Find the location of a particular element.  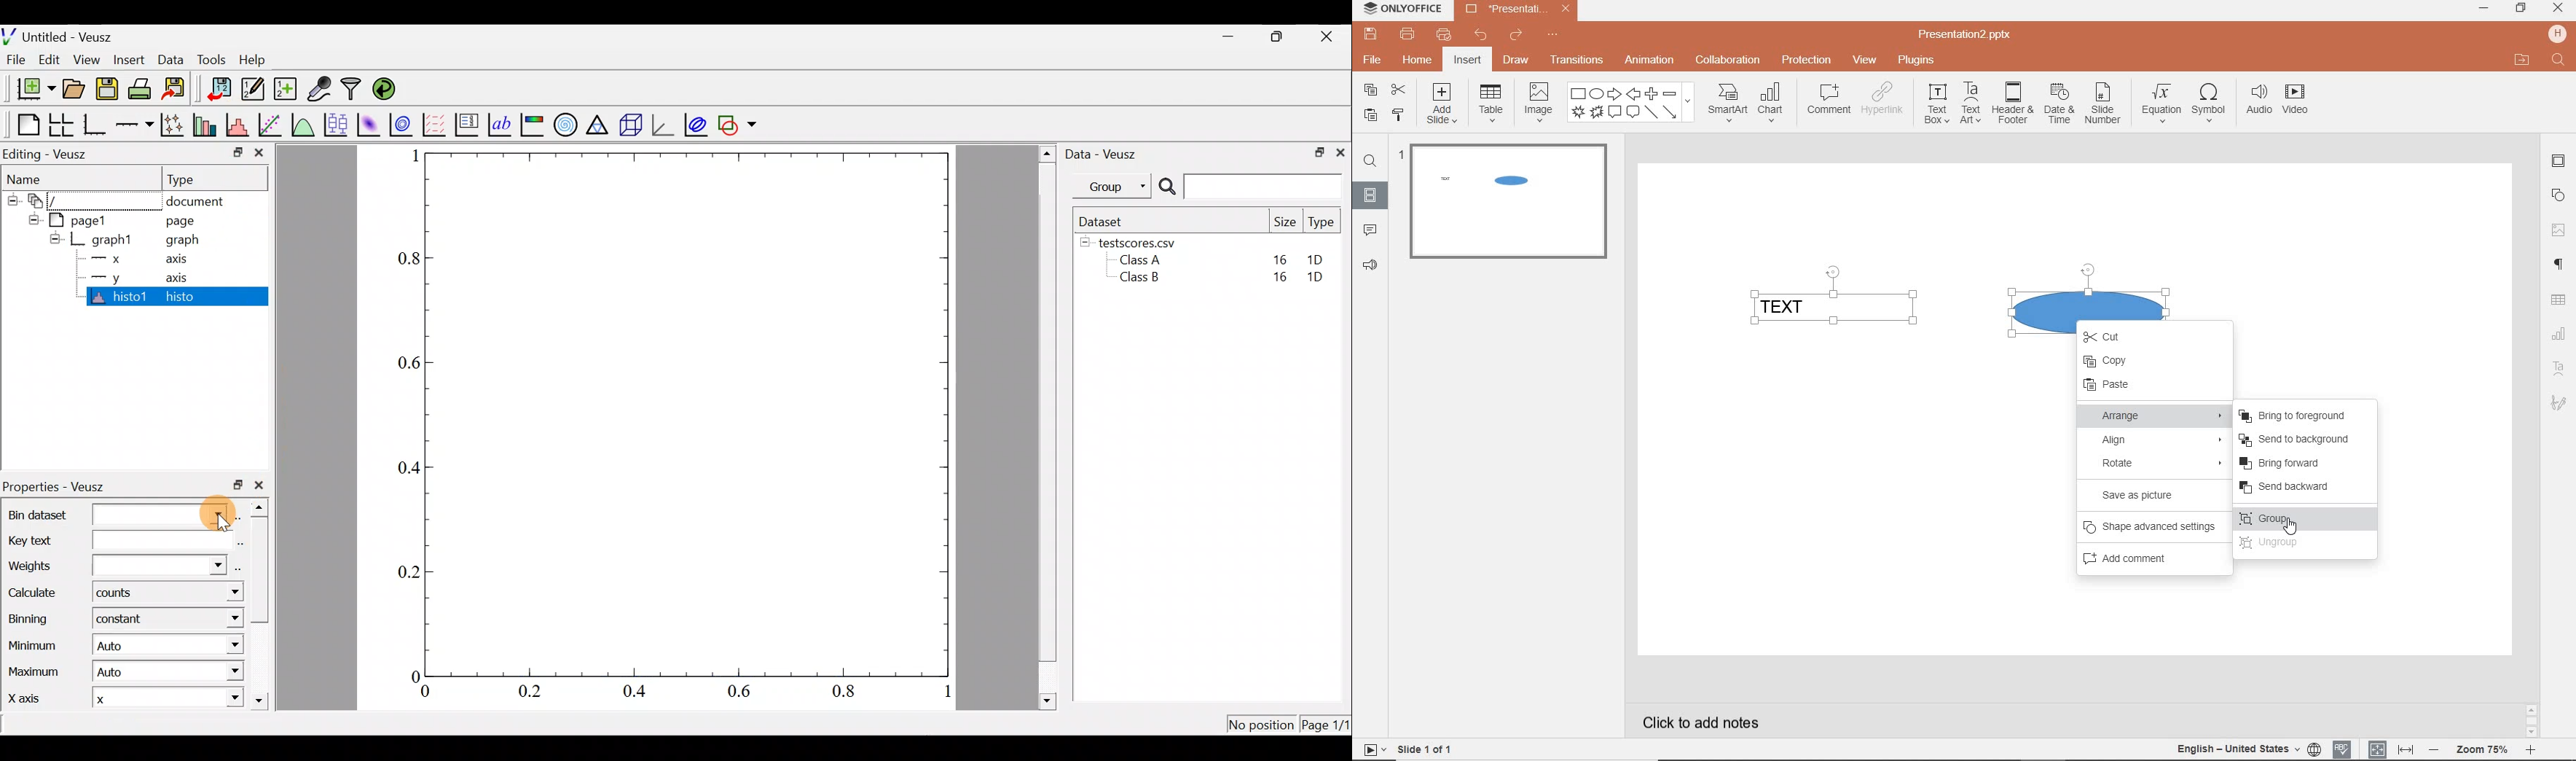

textart is located at coordinates (1969, 102).